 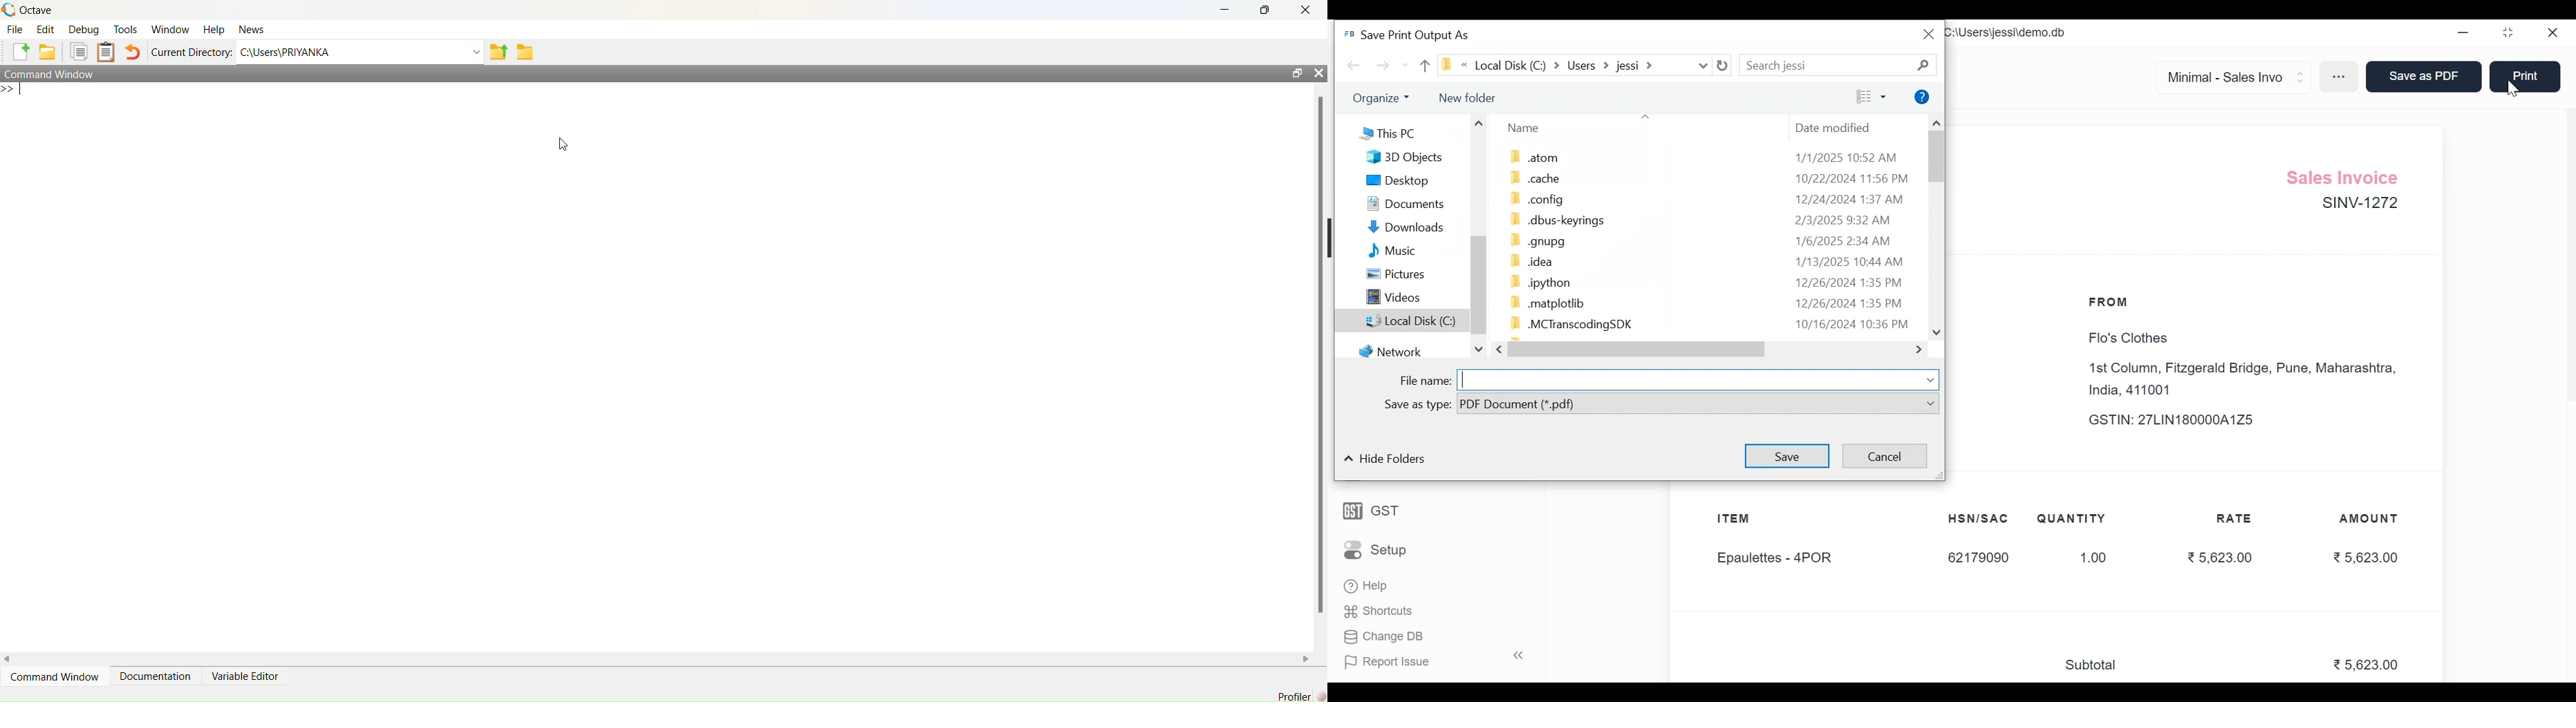 I want to click on File name:, so click(x=1425, y=381).